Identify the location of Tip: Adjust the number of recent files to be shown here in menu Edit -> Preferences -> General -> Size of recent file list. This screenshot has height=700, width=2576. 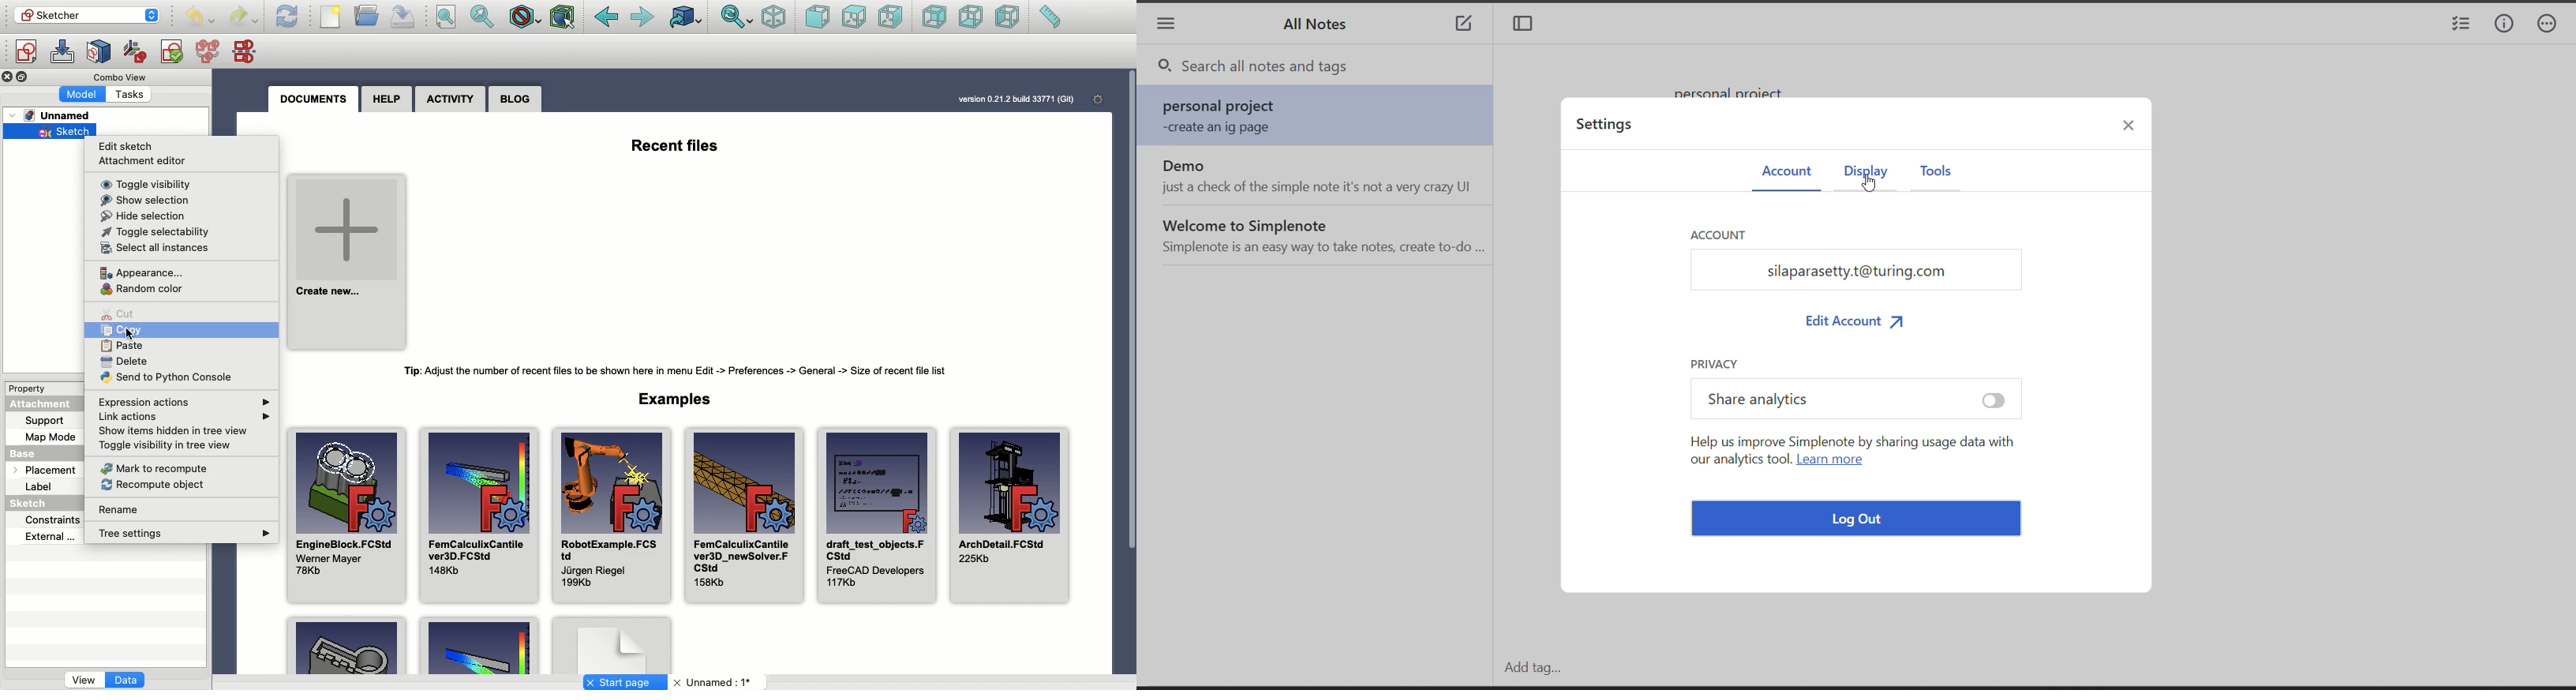
(683, 371).